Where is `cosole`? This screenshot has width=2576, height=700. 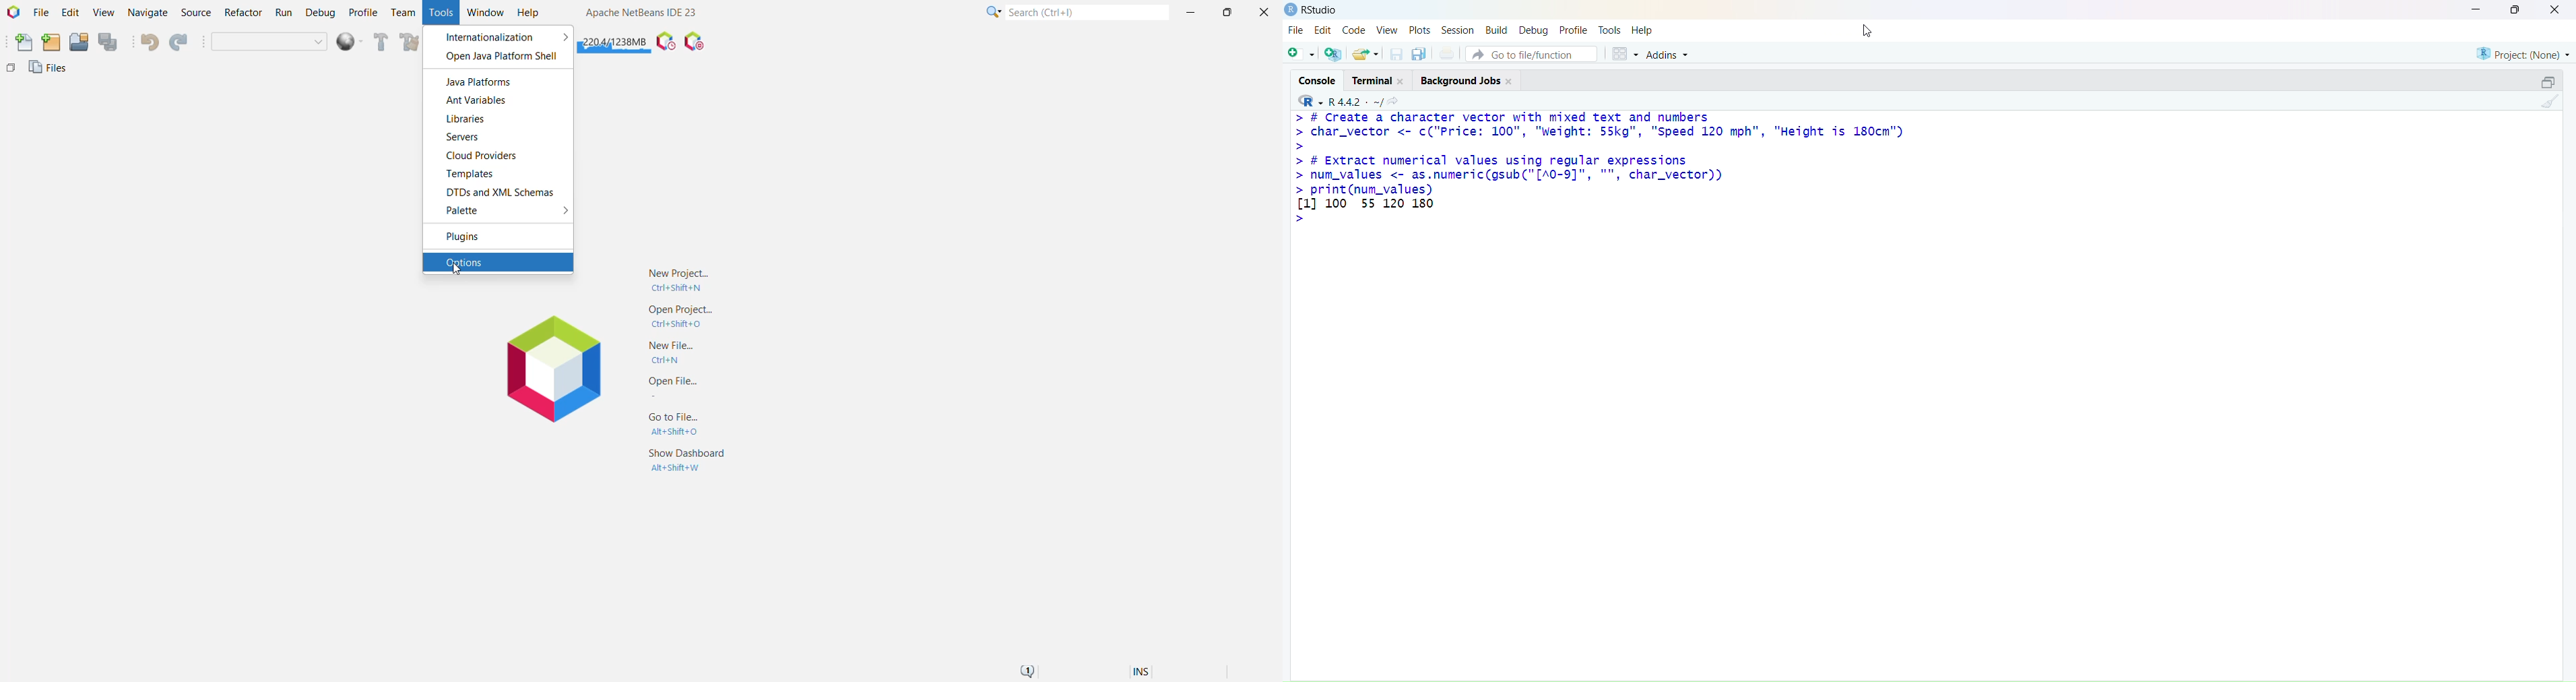 cosole is located at coordinates (1318, 81).